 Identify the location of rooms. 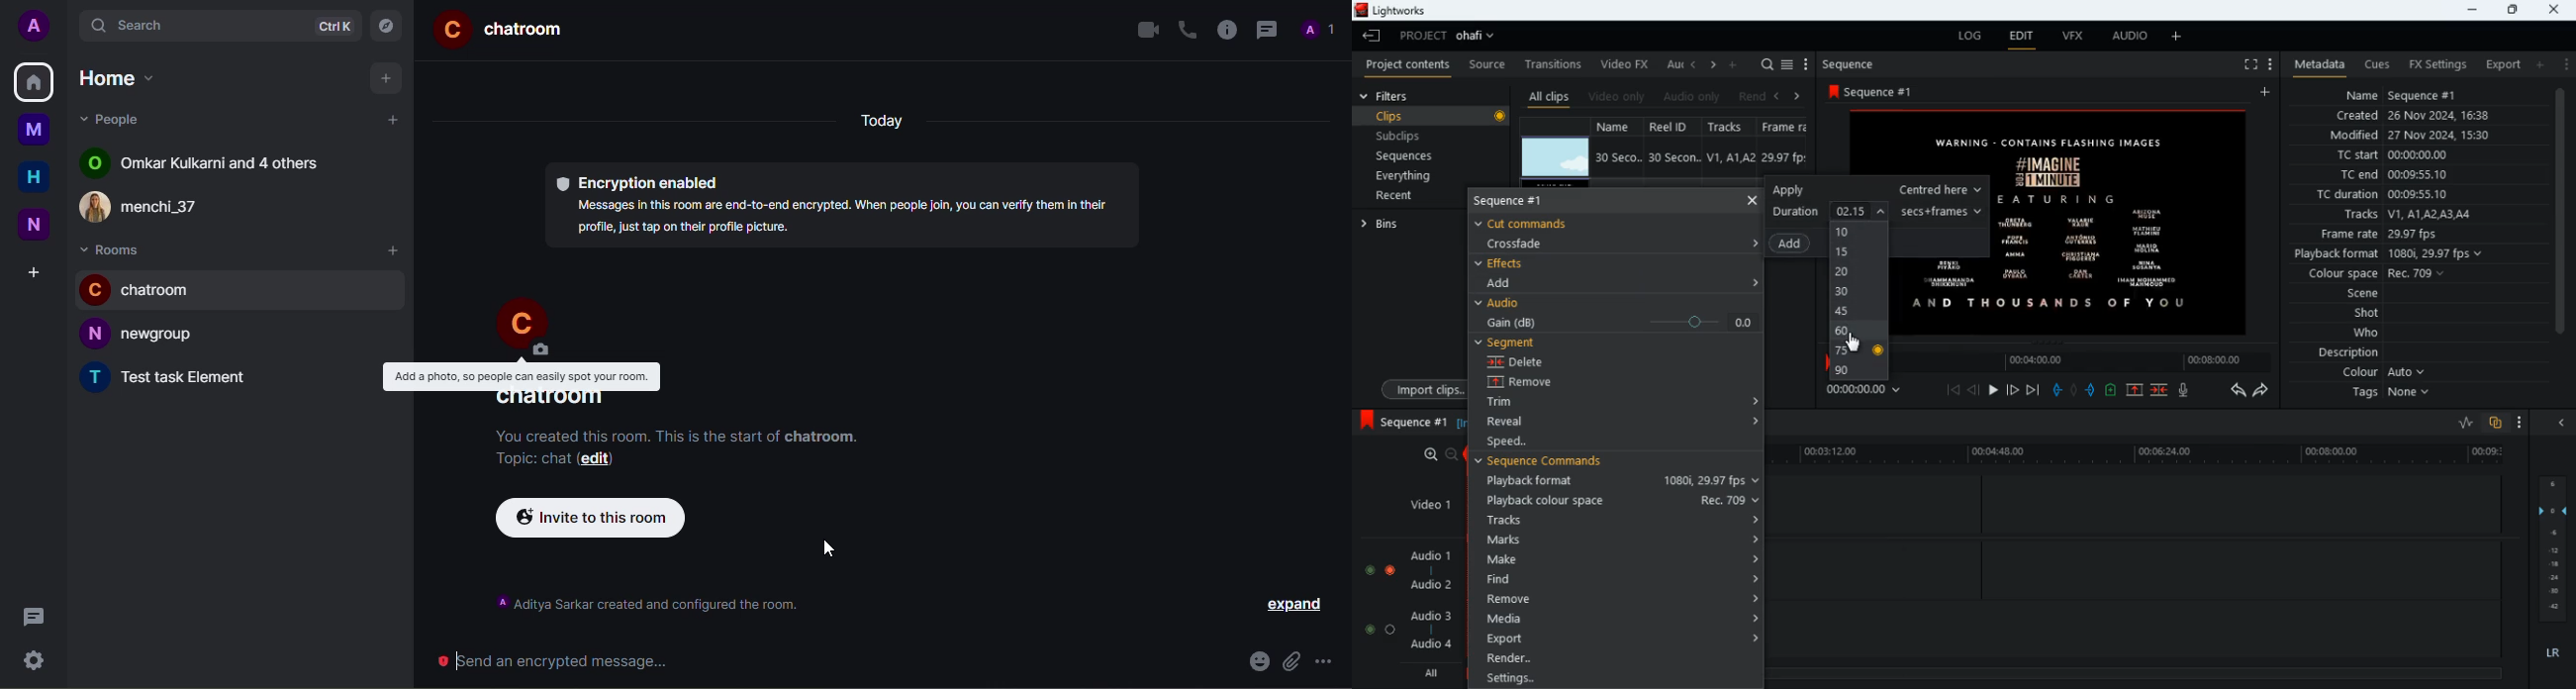
(114, 248).